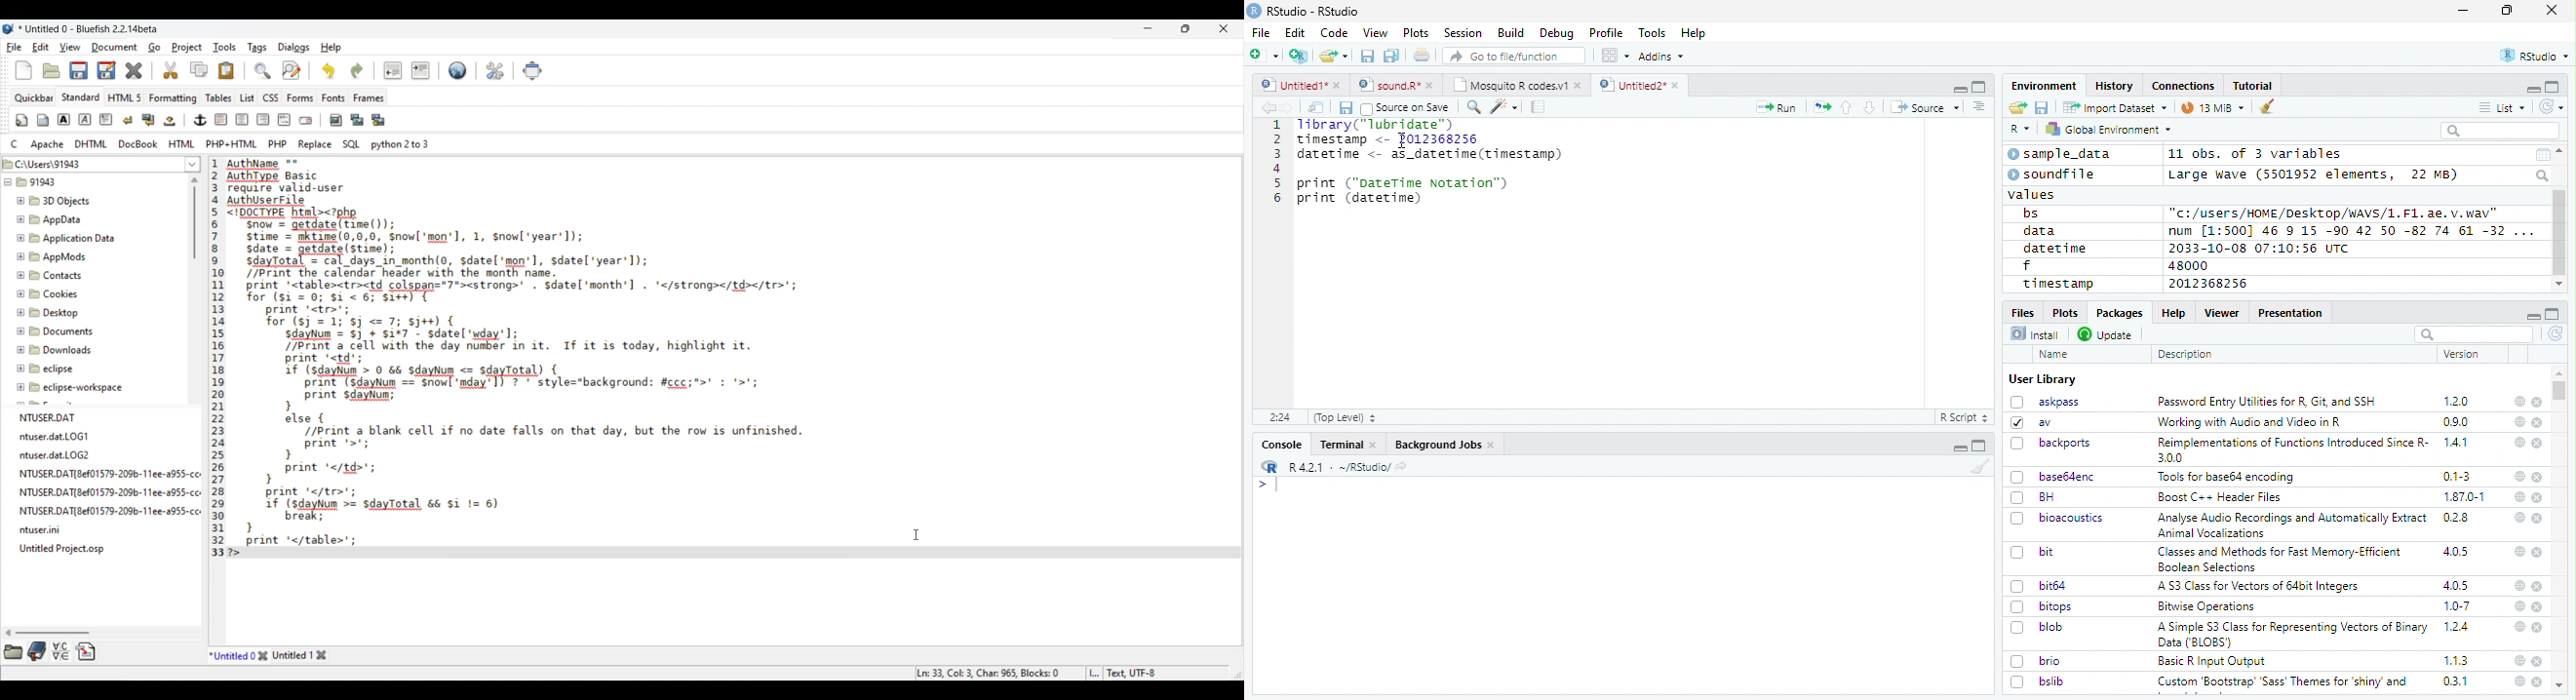  Describe the element at coordinates (1616, 56) in the screenshot. I see `Workspace panes` at that location.